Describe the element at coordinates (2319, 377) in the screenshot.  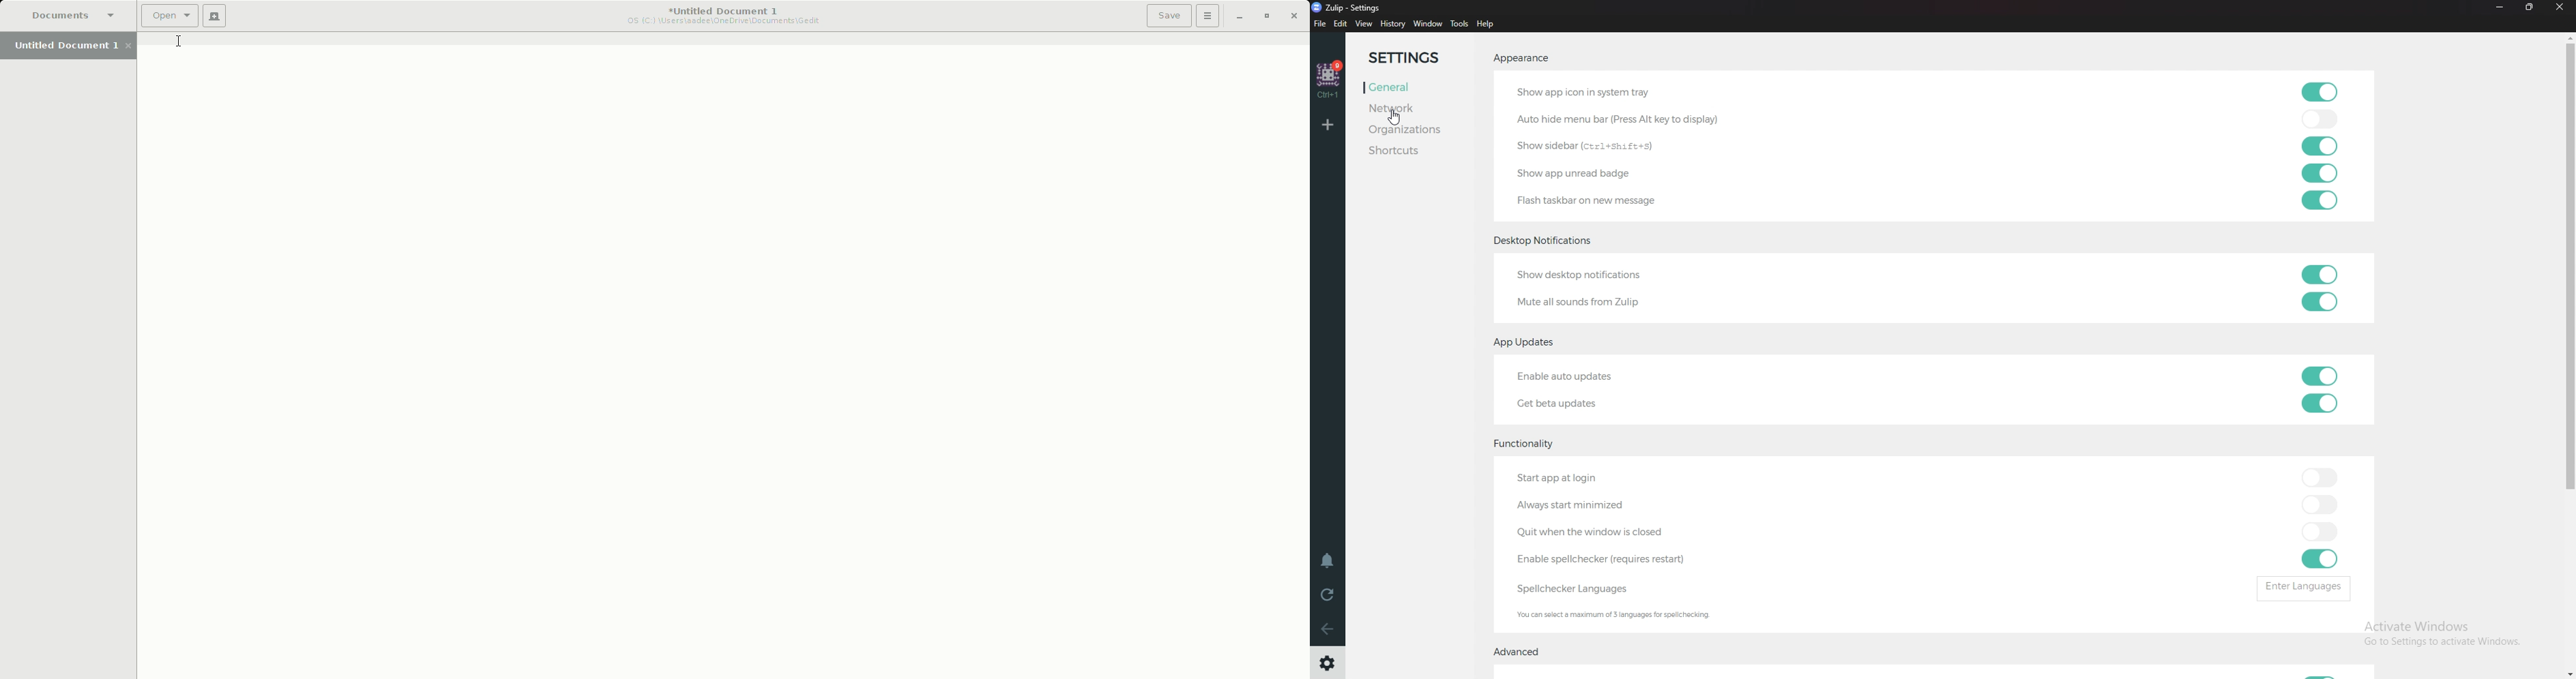
I see `toggle` at that location.